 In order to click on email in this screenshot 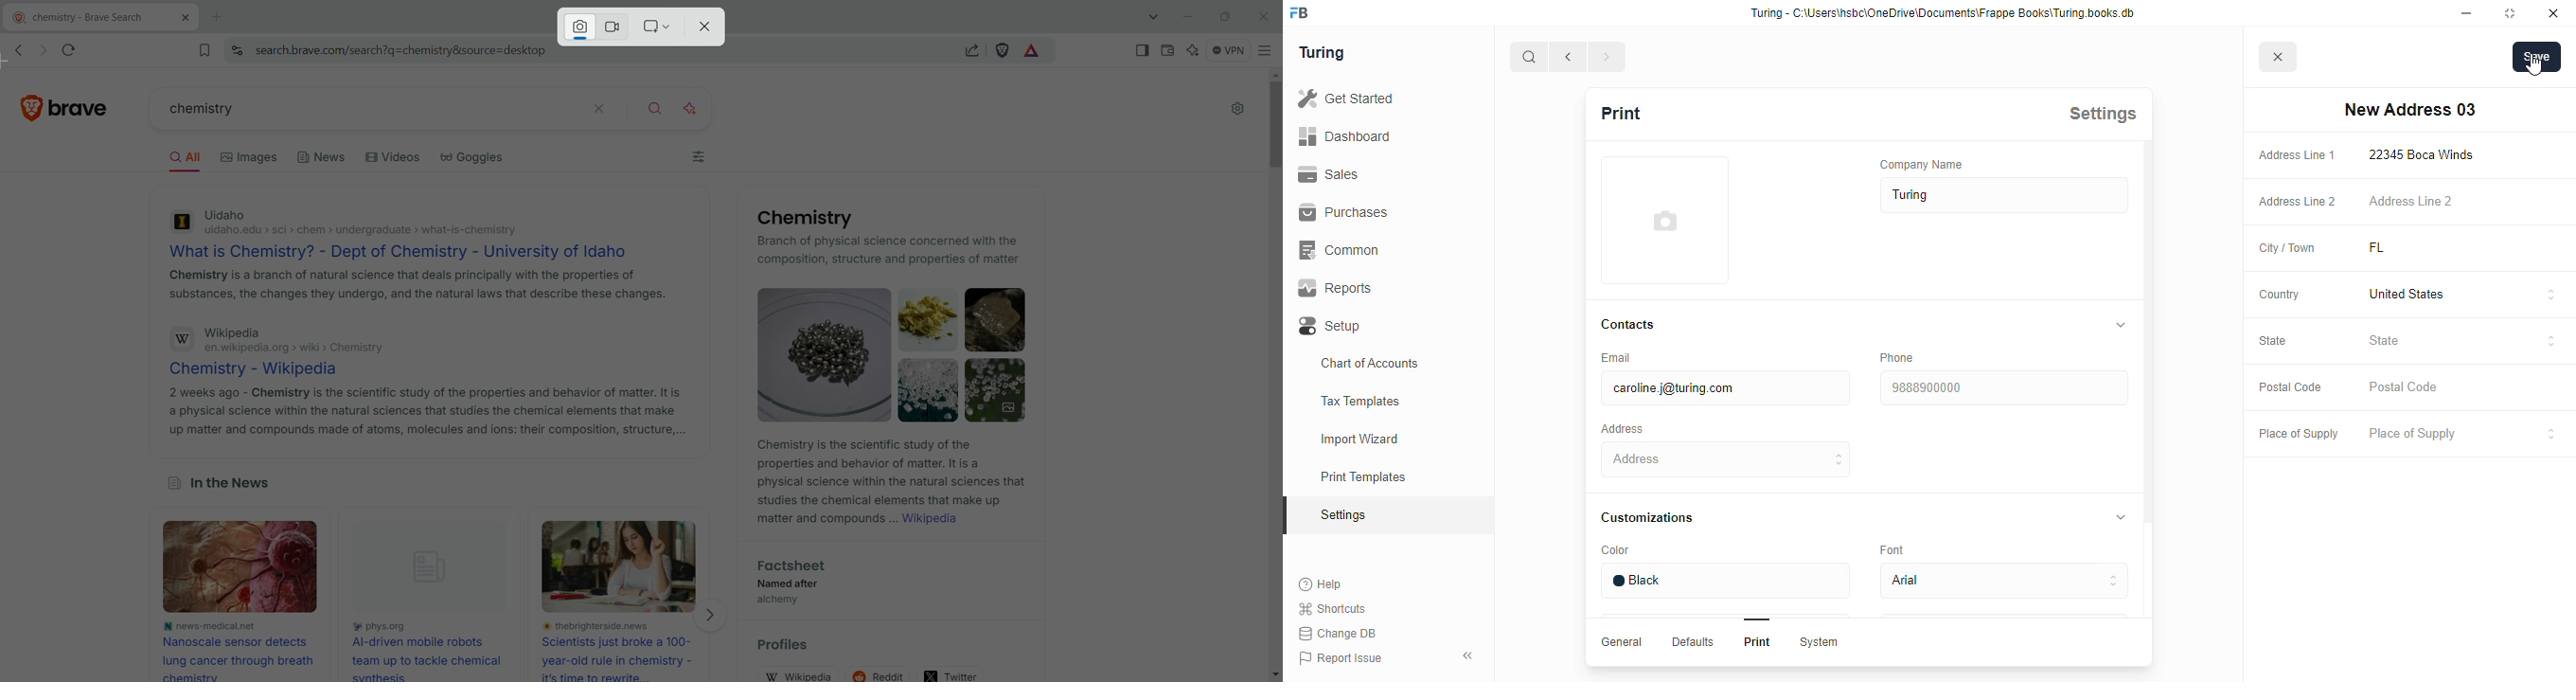, I will do `click(1614, 357)`.